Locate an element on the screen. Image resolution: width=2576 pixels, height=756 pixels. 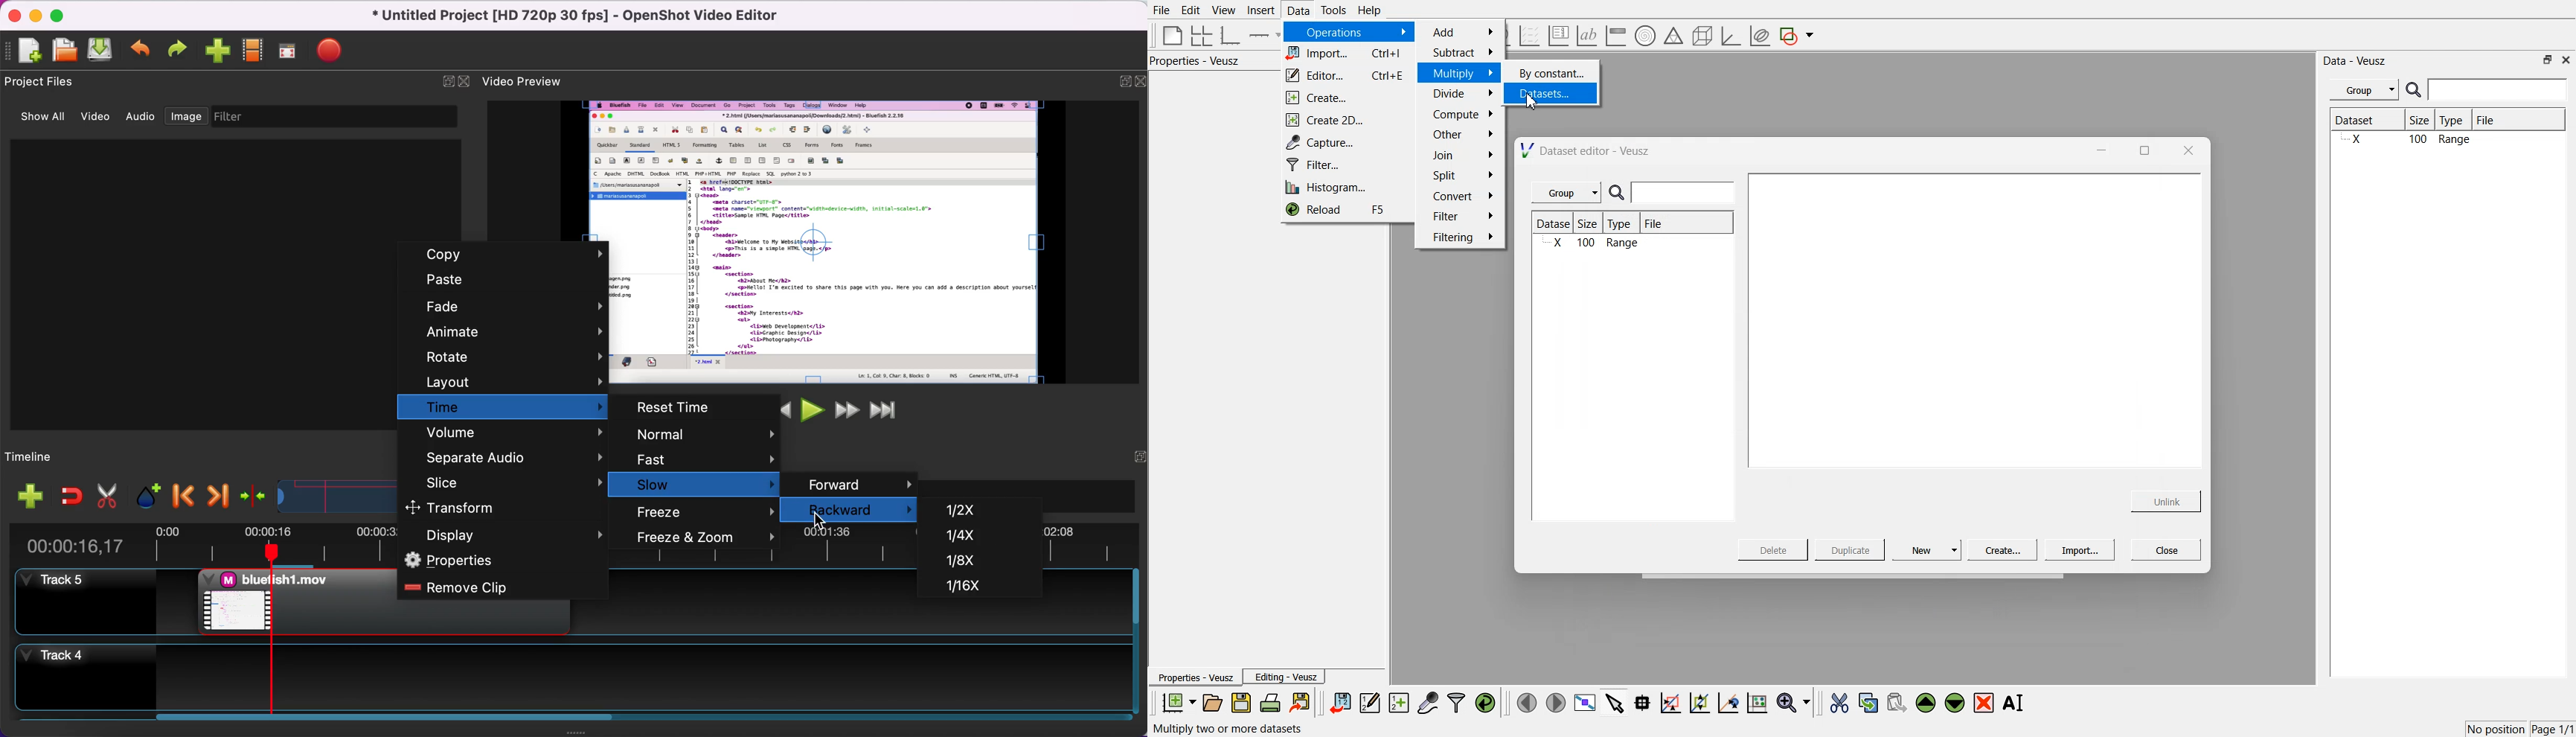
display is located at coordinates (502, 534).